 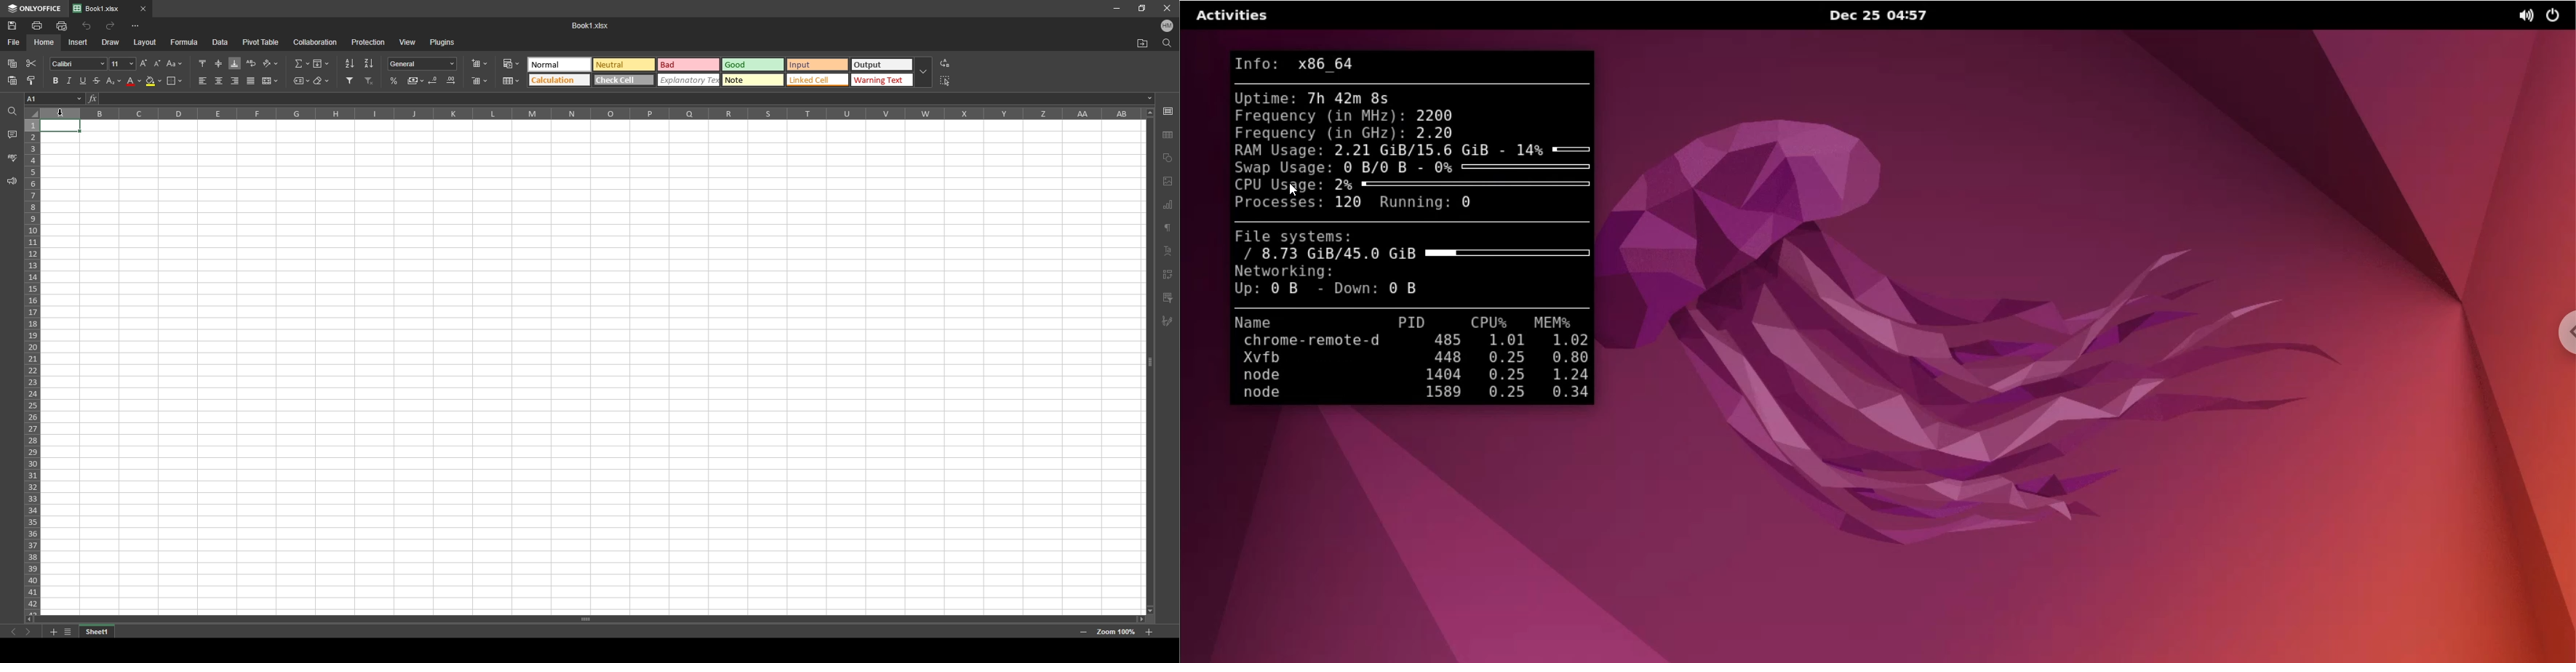 What do you see at coordinates (302, 81) in the screenshot?
I see `named ranges` at bounding box center [302, 81].